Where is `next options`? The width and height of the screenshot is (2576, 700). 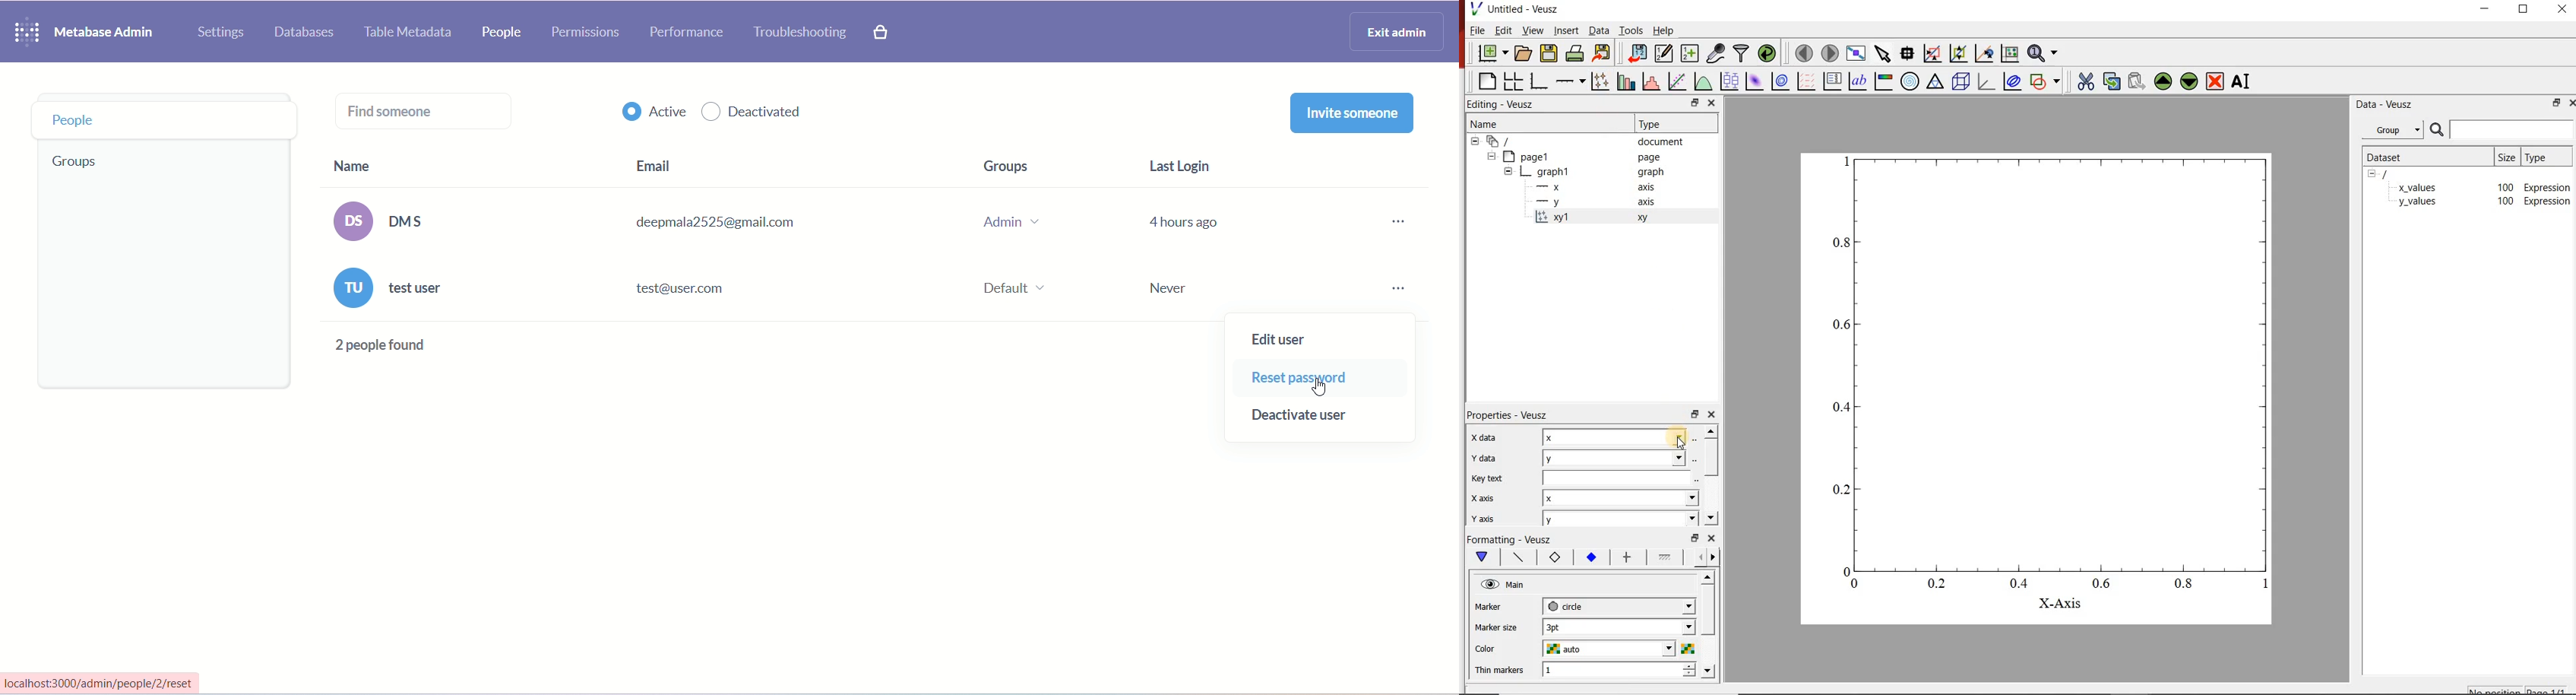
next options is located at coordinates (1716, 558).